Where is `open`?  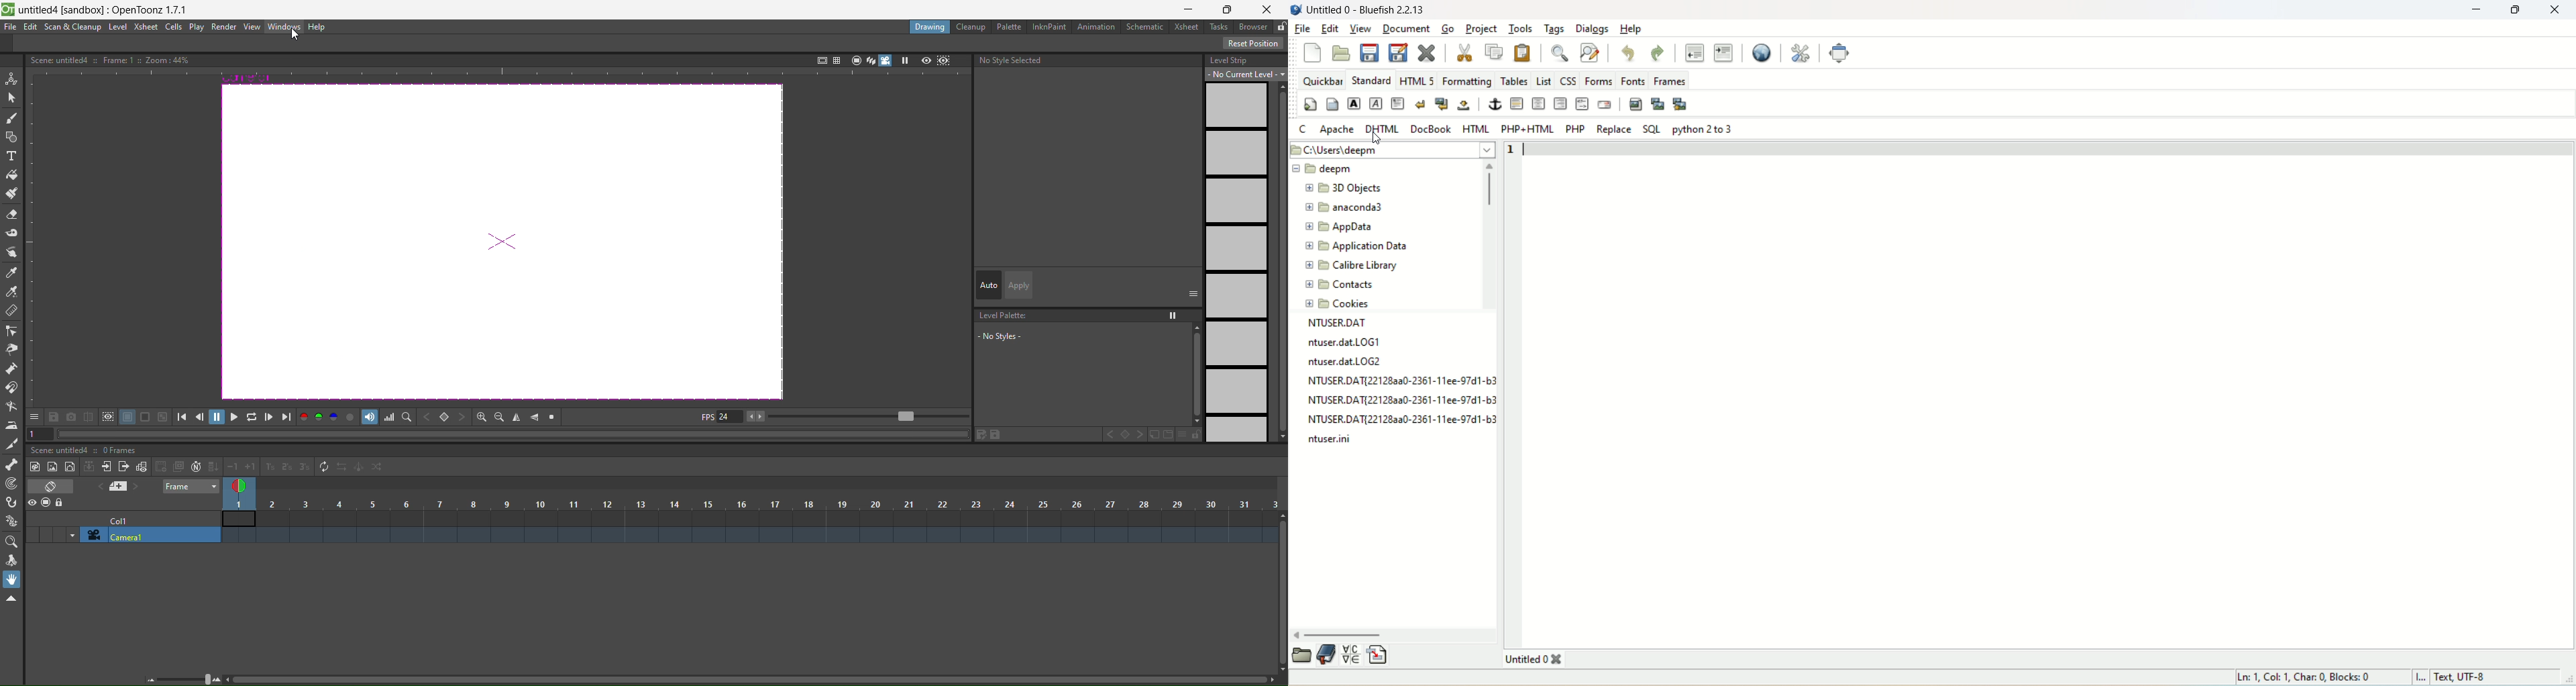 open is located at coordinates (1342, 52).